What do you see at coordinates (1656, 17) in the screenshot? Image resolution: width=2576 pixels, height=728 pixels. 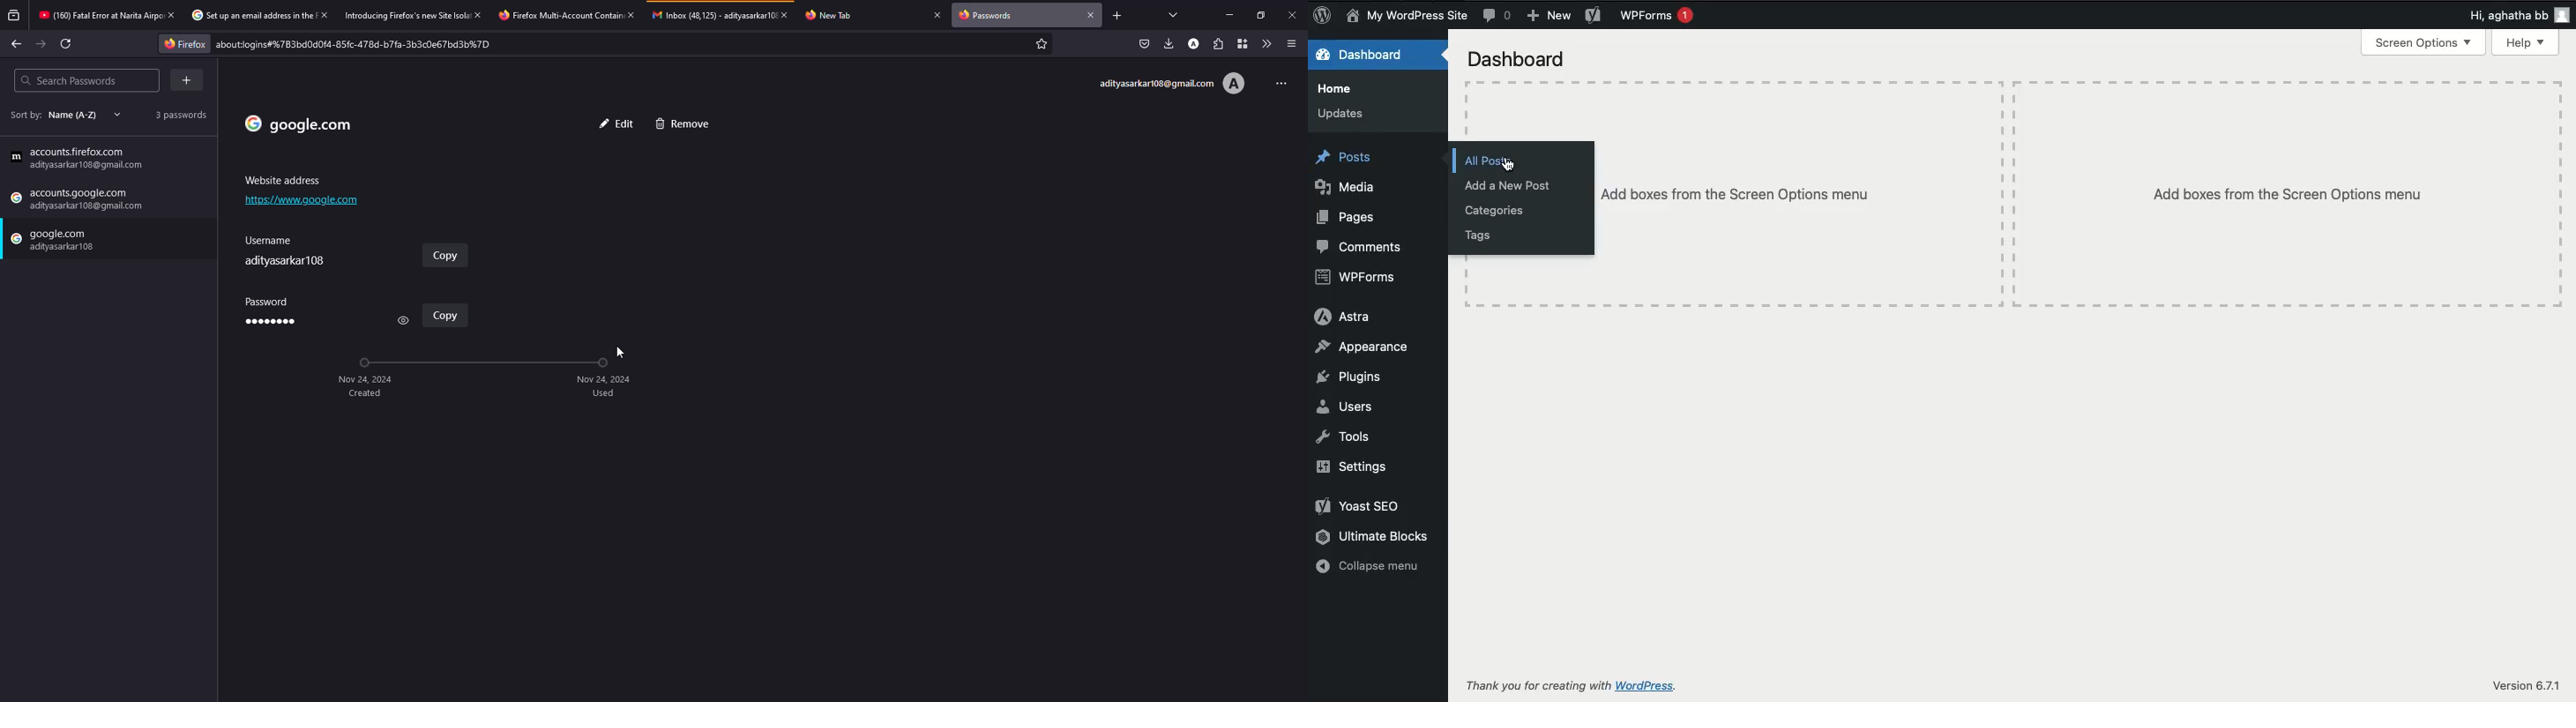 I see `WPForms` at bounding box center [1656, 17].